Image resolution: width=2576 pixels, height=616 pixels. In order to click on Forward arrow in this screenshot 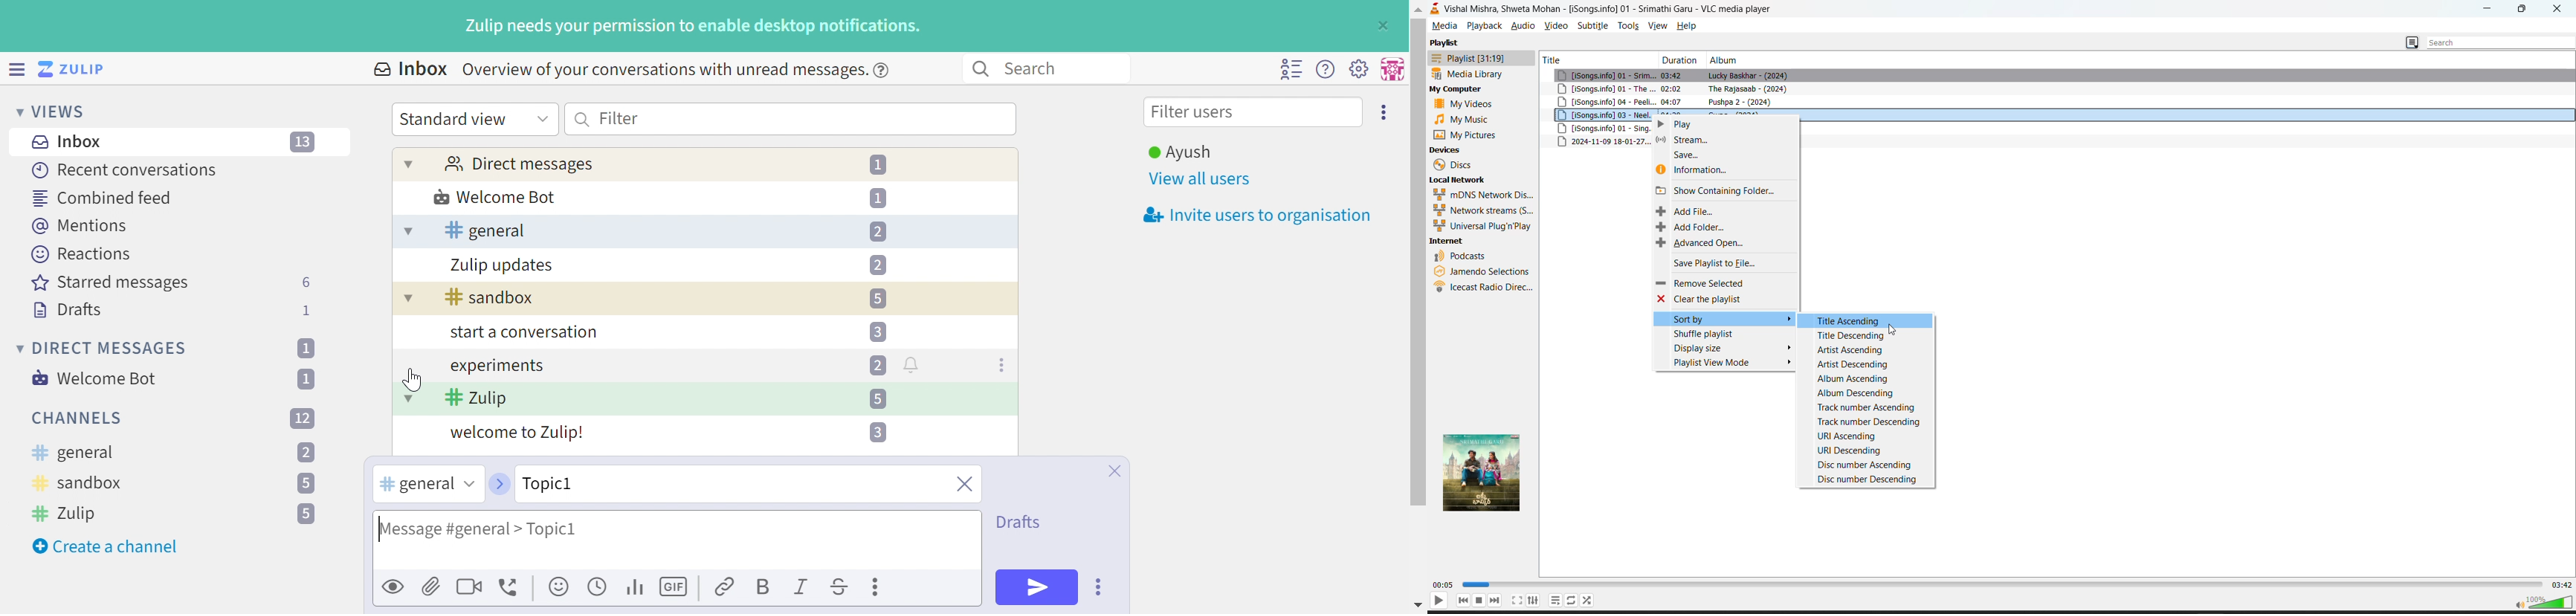, I will do `click(498, 484)`.